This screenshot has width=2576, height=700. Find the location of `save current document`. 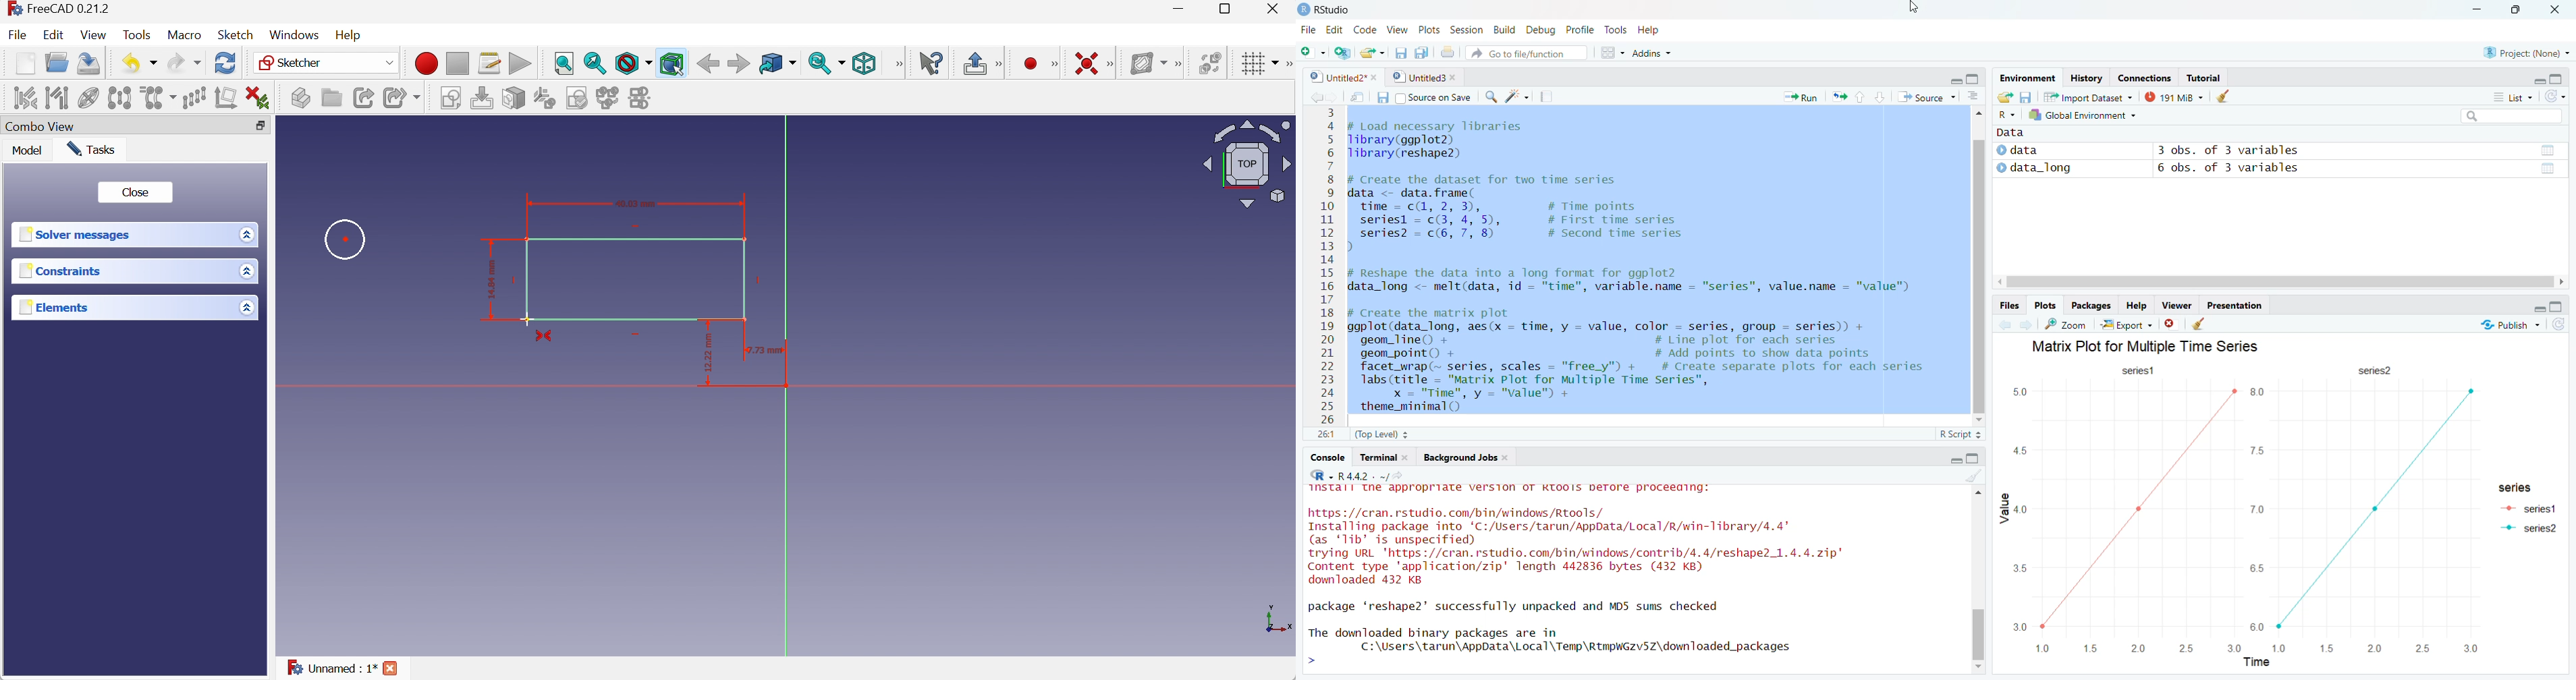

save current document is located at coordinates (1399, 52).